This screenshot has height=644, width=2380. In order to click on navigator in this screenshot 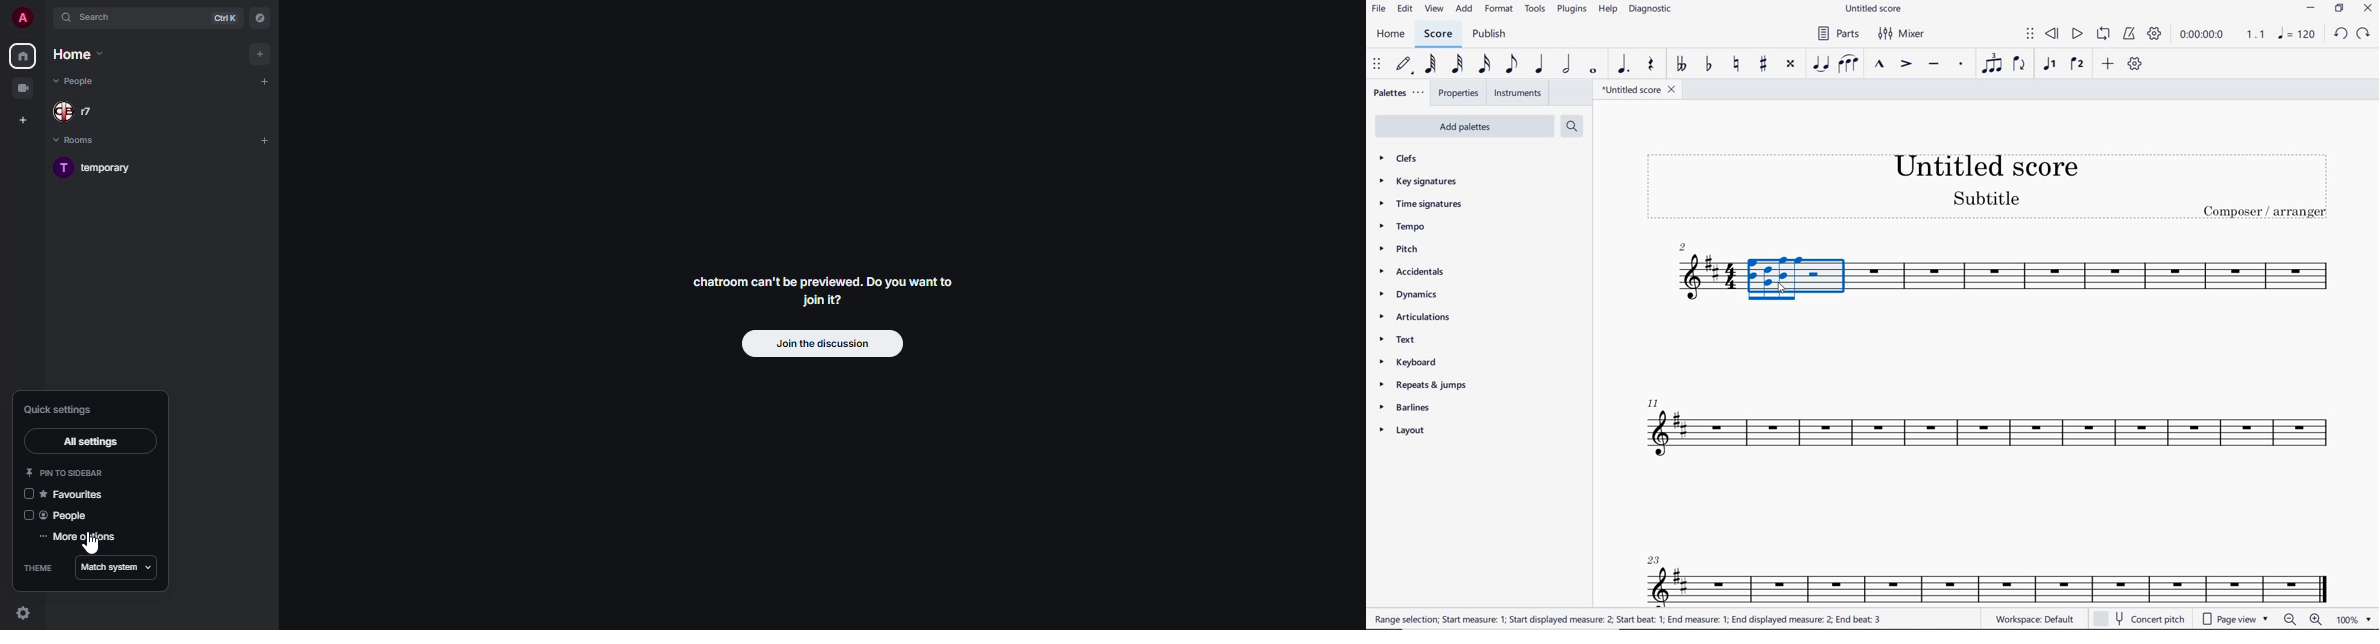, I will do `click(261, 18)`.